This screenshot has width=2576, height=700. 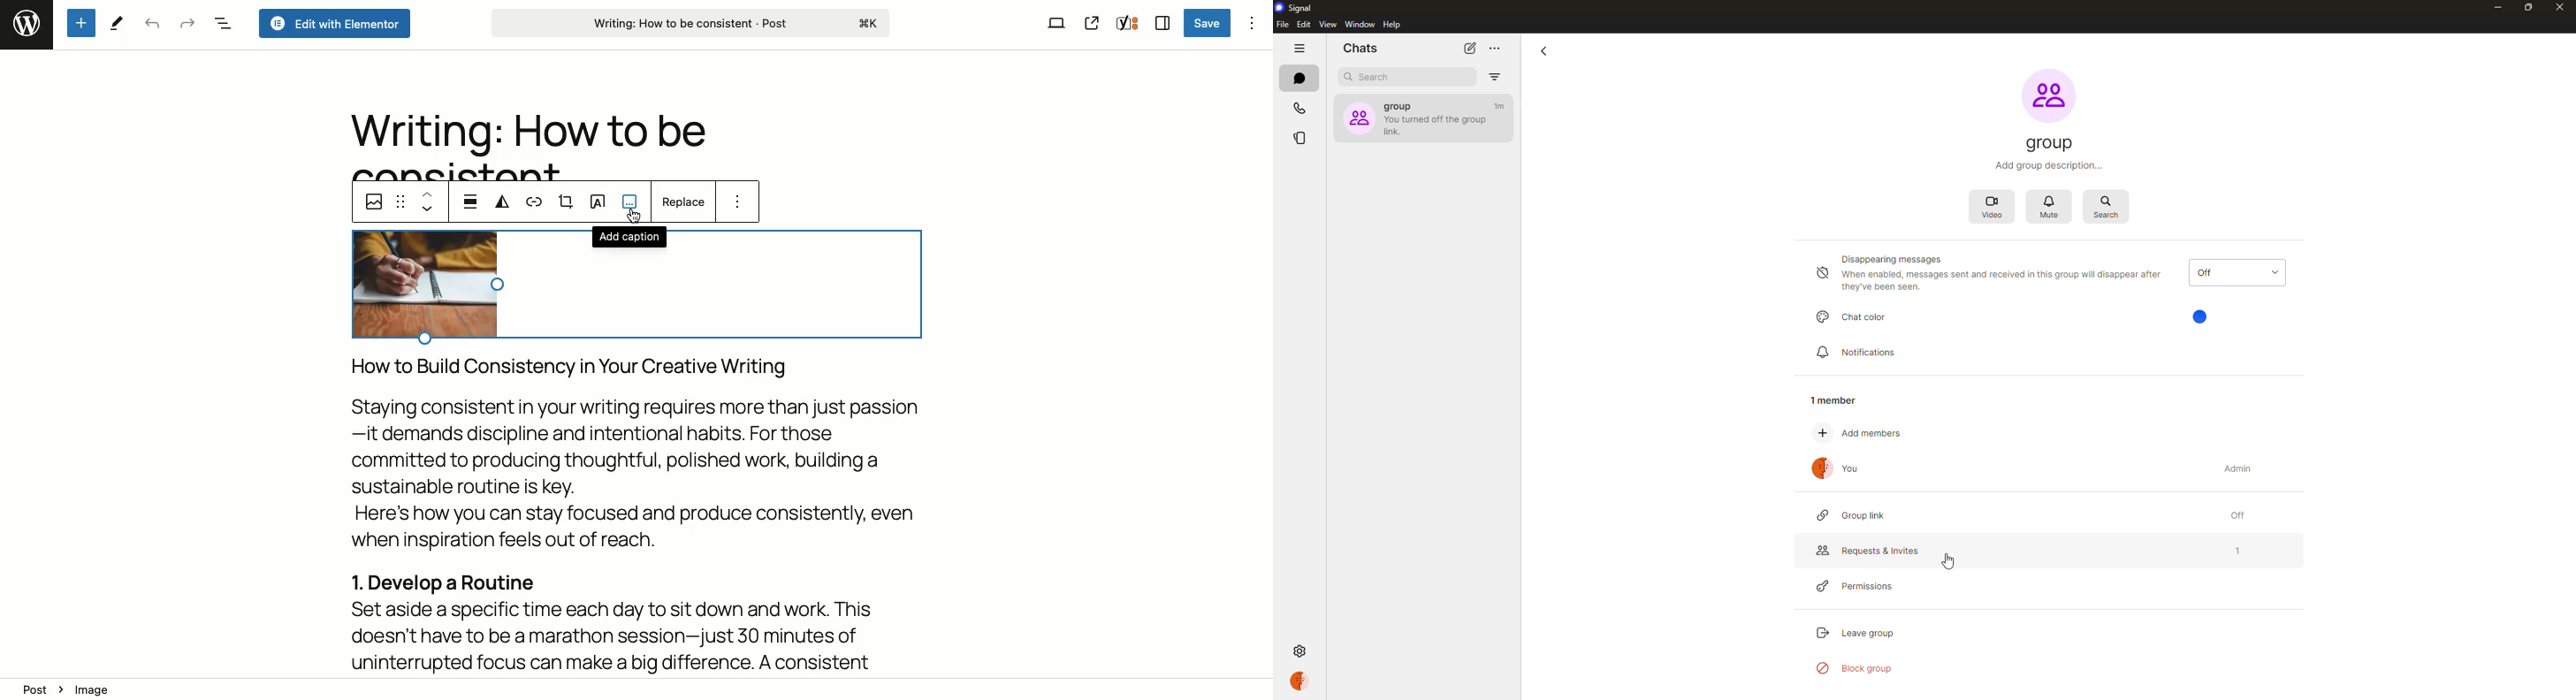 What do you see at coordinates (1298, 109) in the screenshot?
I see `calls` at bounding box center [1298, 109].